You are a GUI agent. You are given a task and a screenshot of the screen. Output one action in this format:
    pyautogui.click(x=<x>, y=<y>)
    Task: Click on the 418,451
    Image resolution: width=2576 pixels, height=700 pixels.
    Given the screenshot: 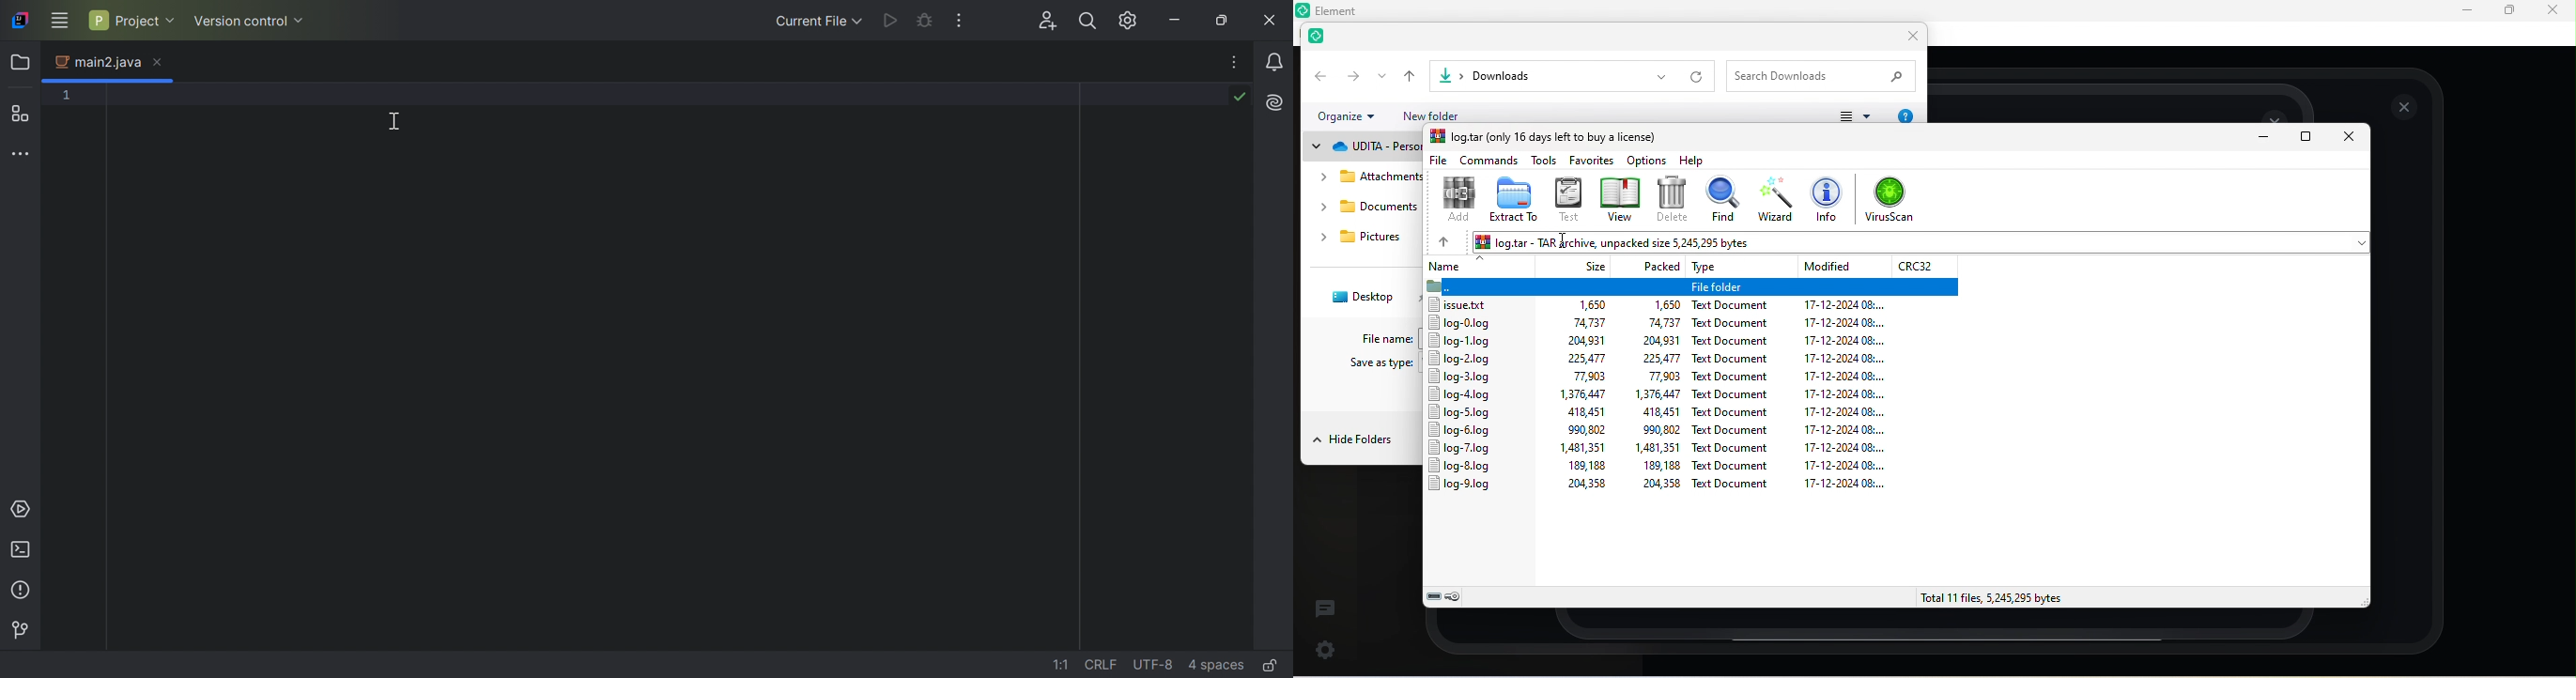 What is the action you would take?
    pyautogui.click(x=1584, y=411)
    